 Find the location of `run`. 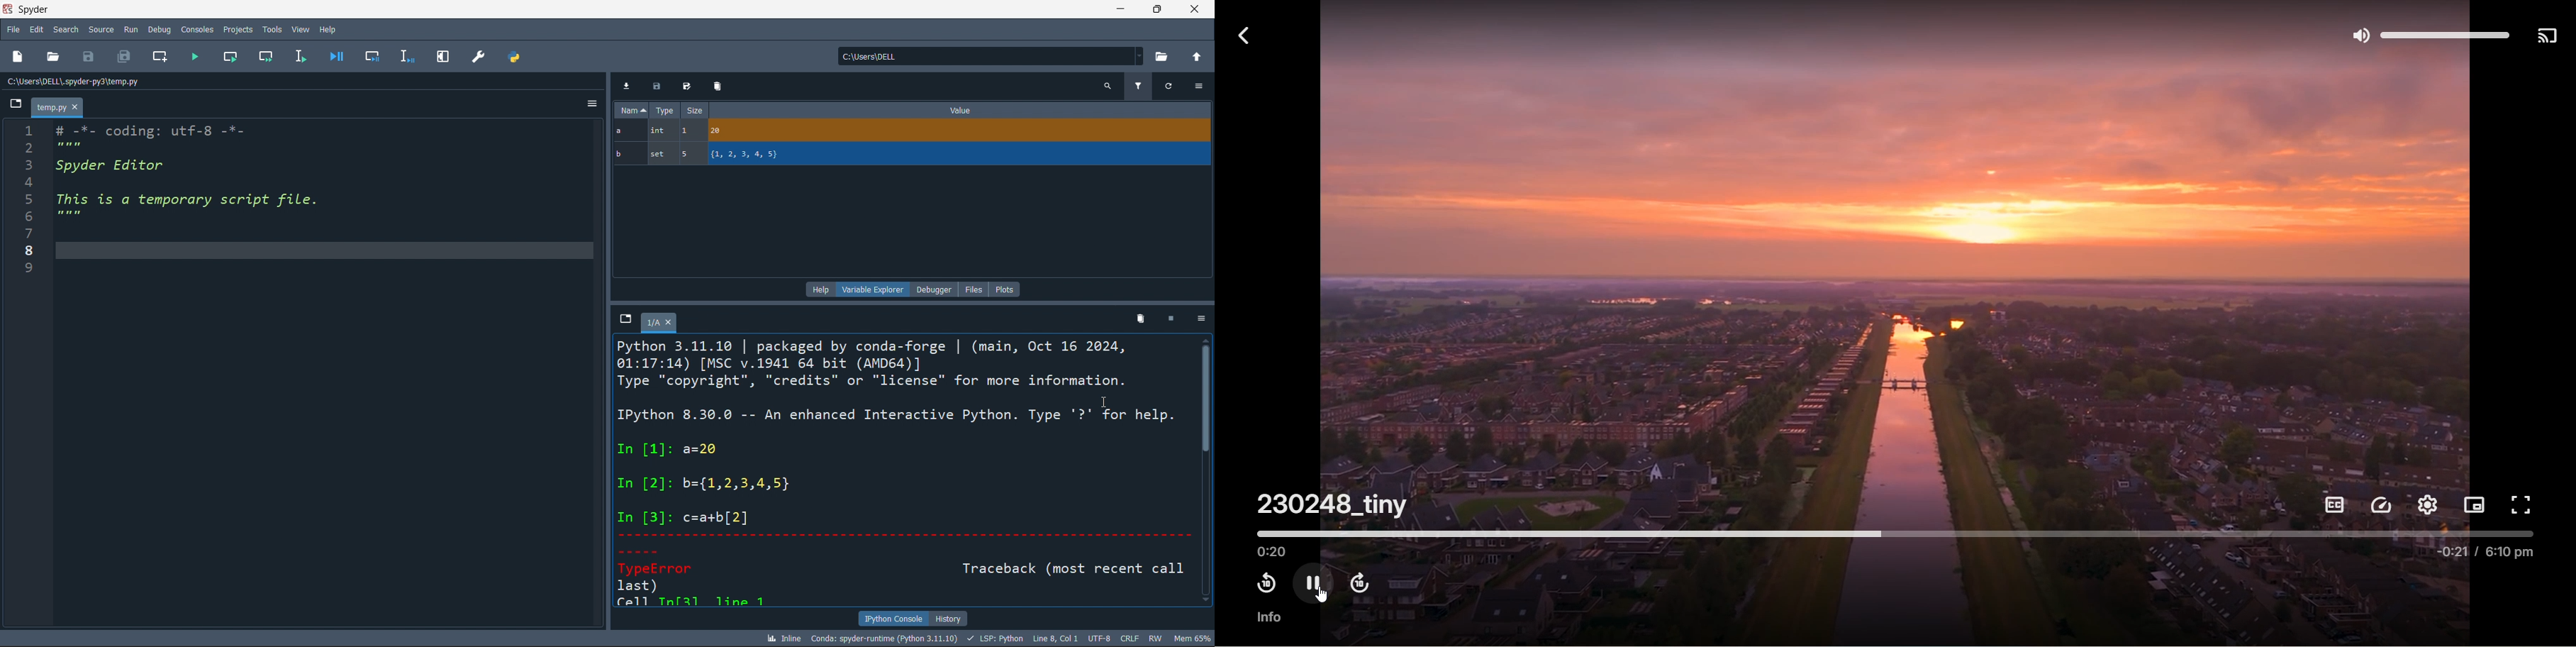

run is located at coordinates (129, 29).